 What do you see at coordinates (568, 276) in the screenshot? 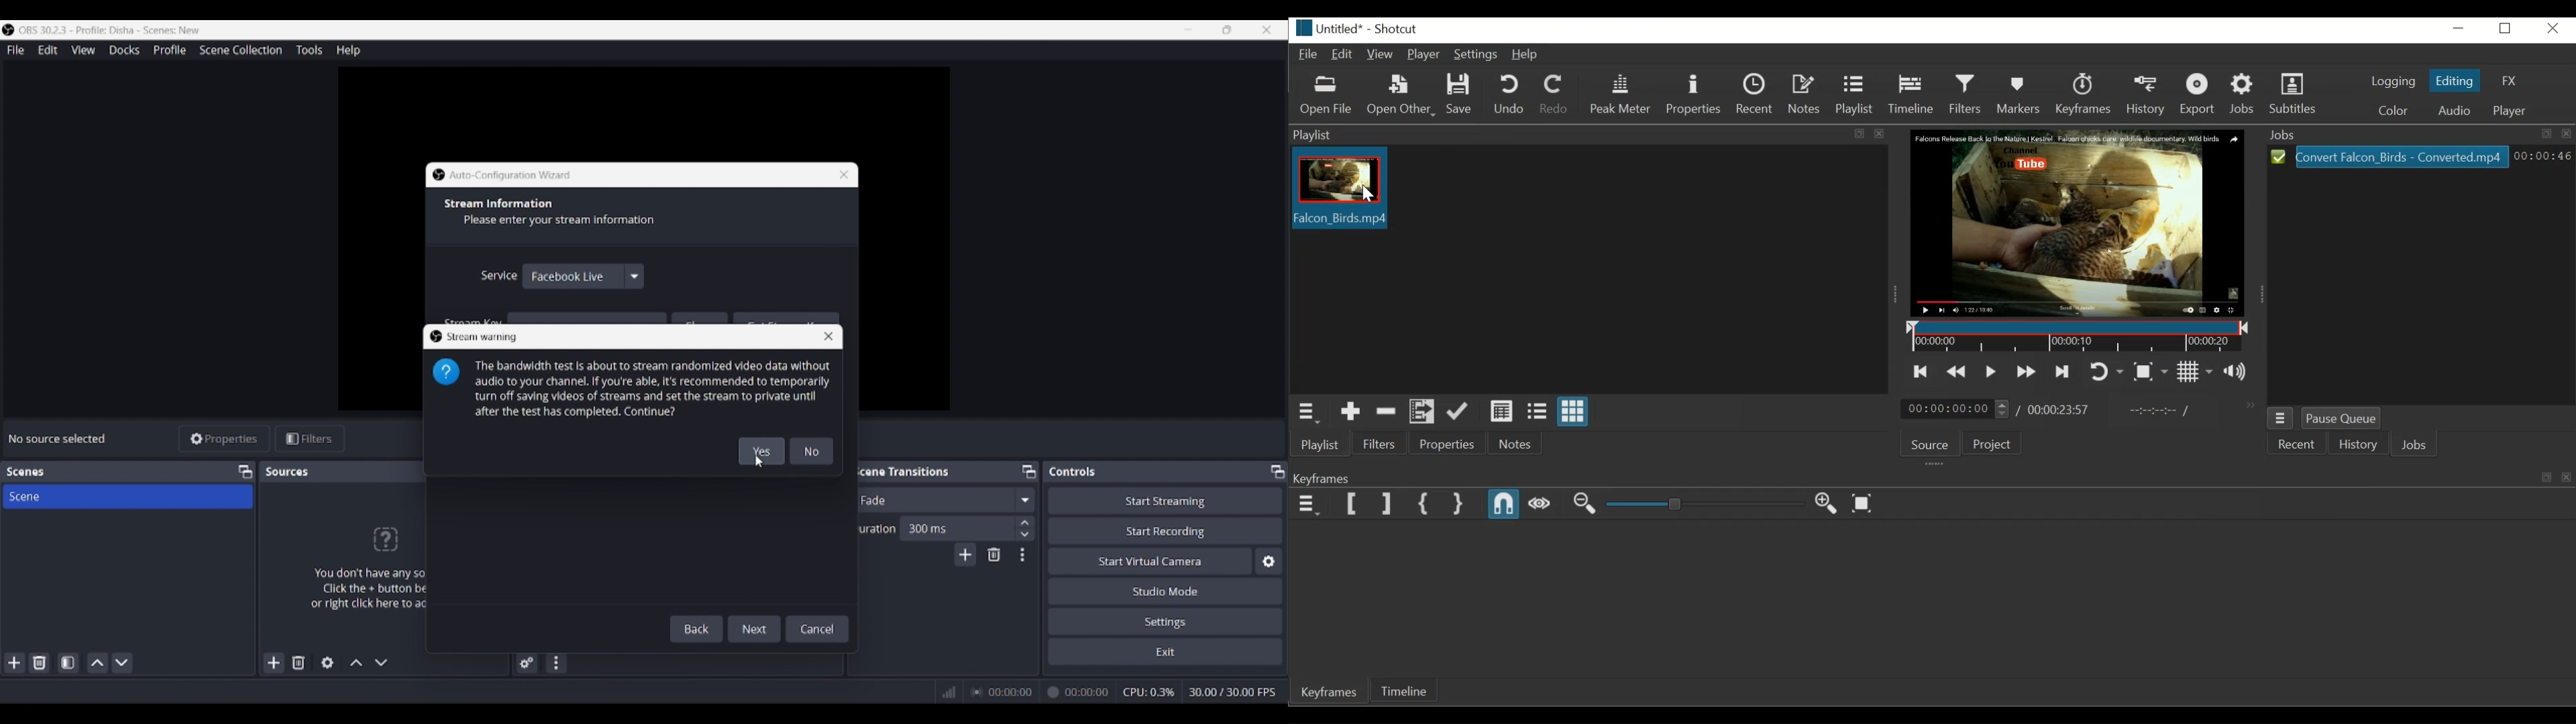
I see `Choosen service option` at bounding box center [568, 276].